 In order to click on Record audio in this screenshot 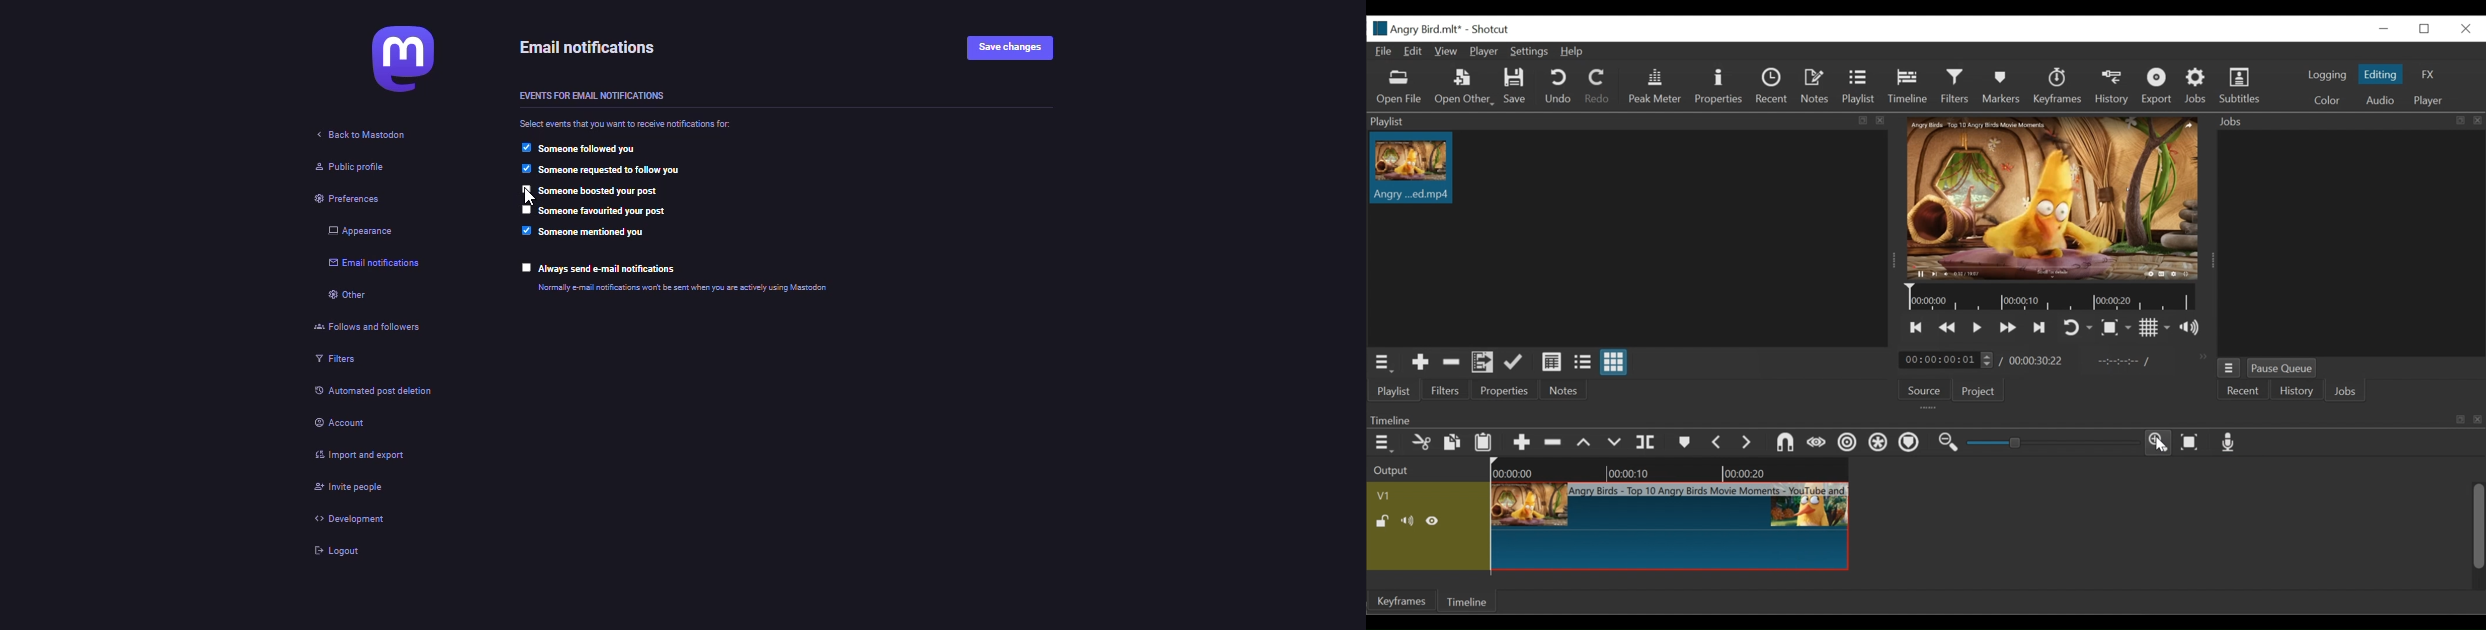, I will do `click(2229, 443)`.